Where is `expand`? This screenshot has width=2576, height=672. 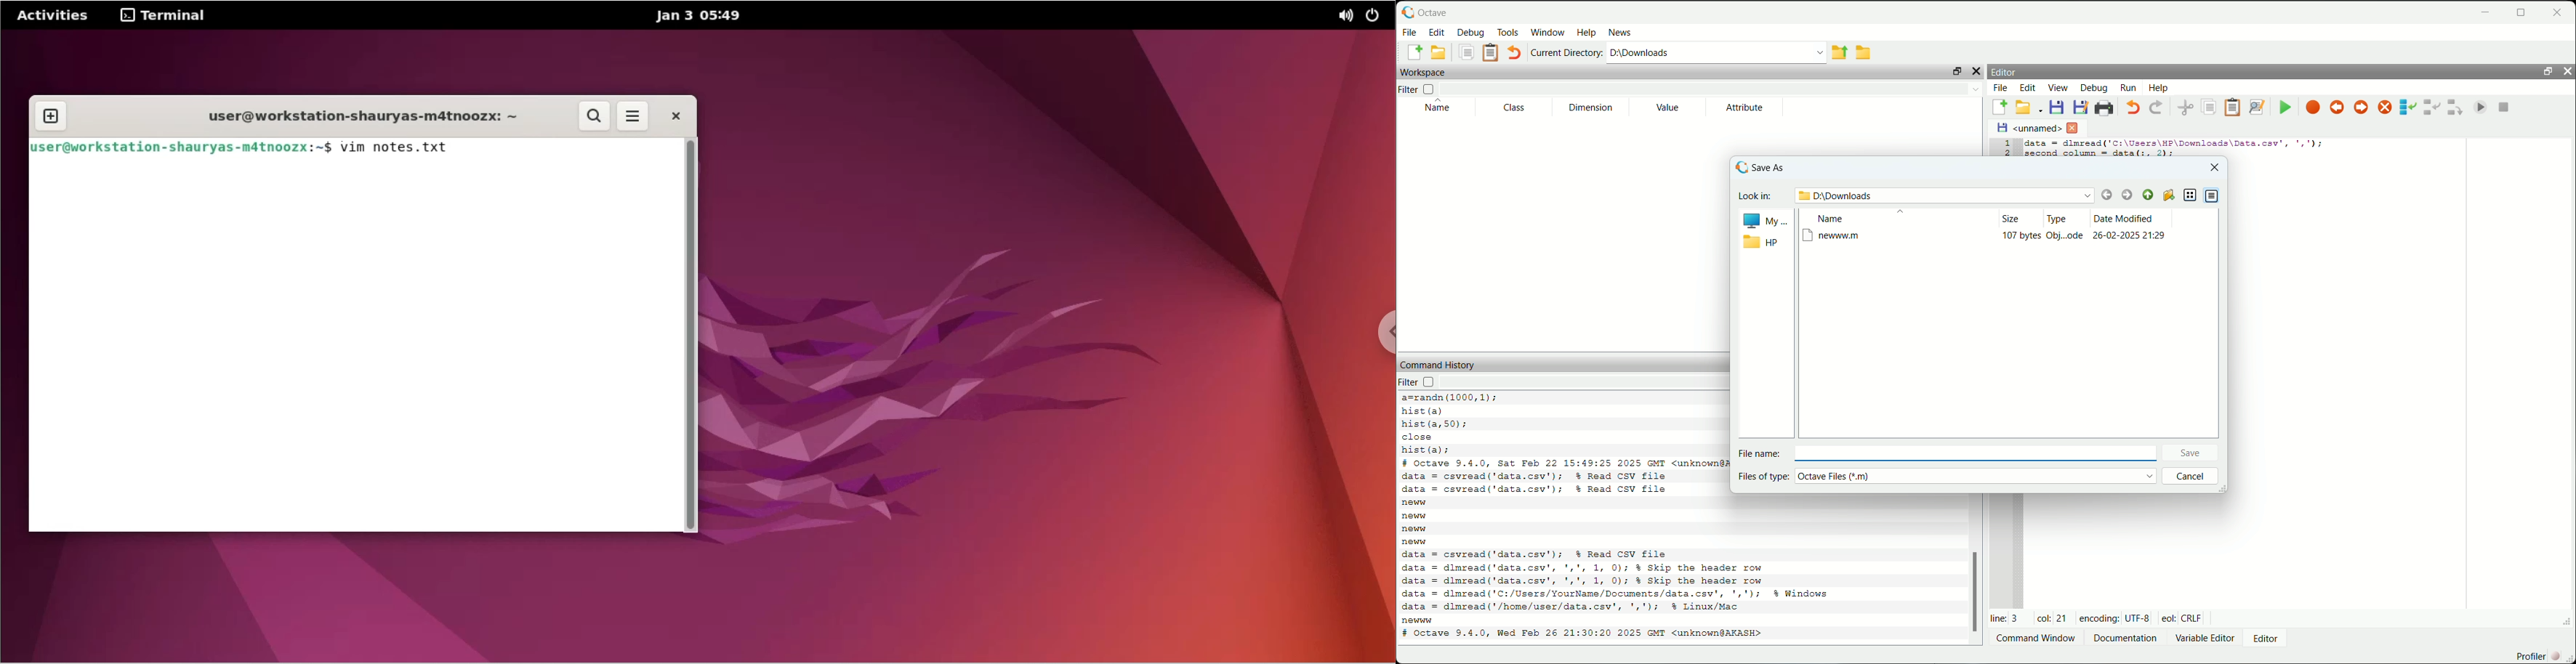
expand is located at coordinates (2565, 622).